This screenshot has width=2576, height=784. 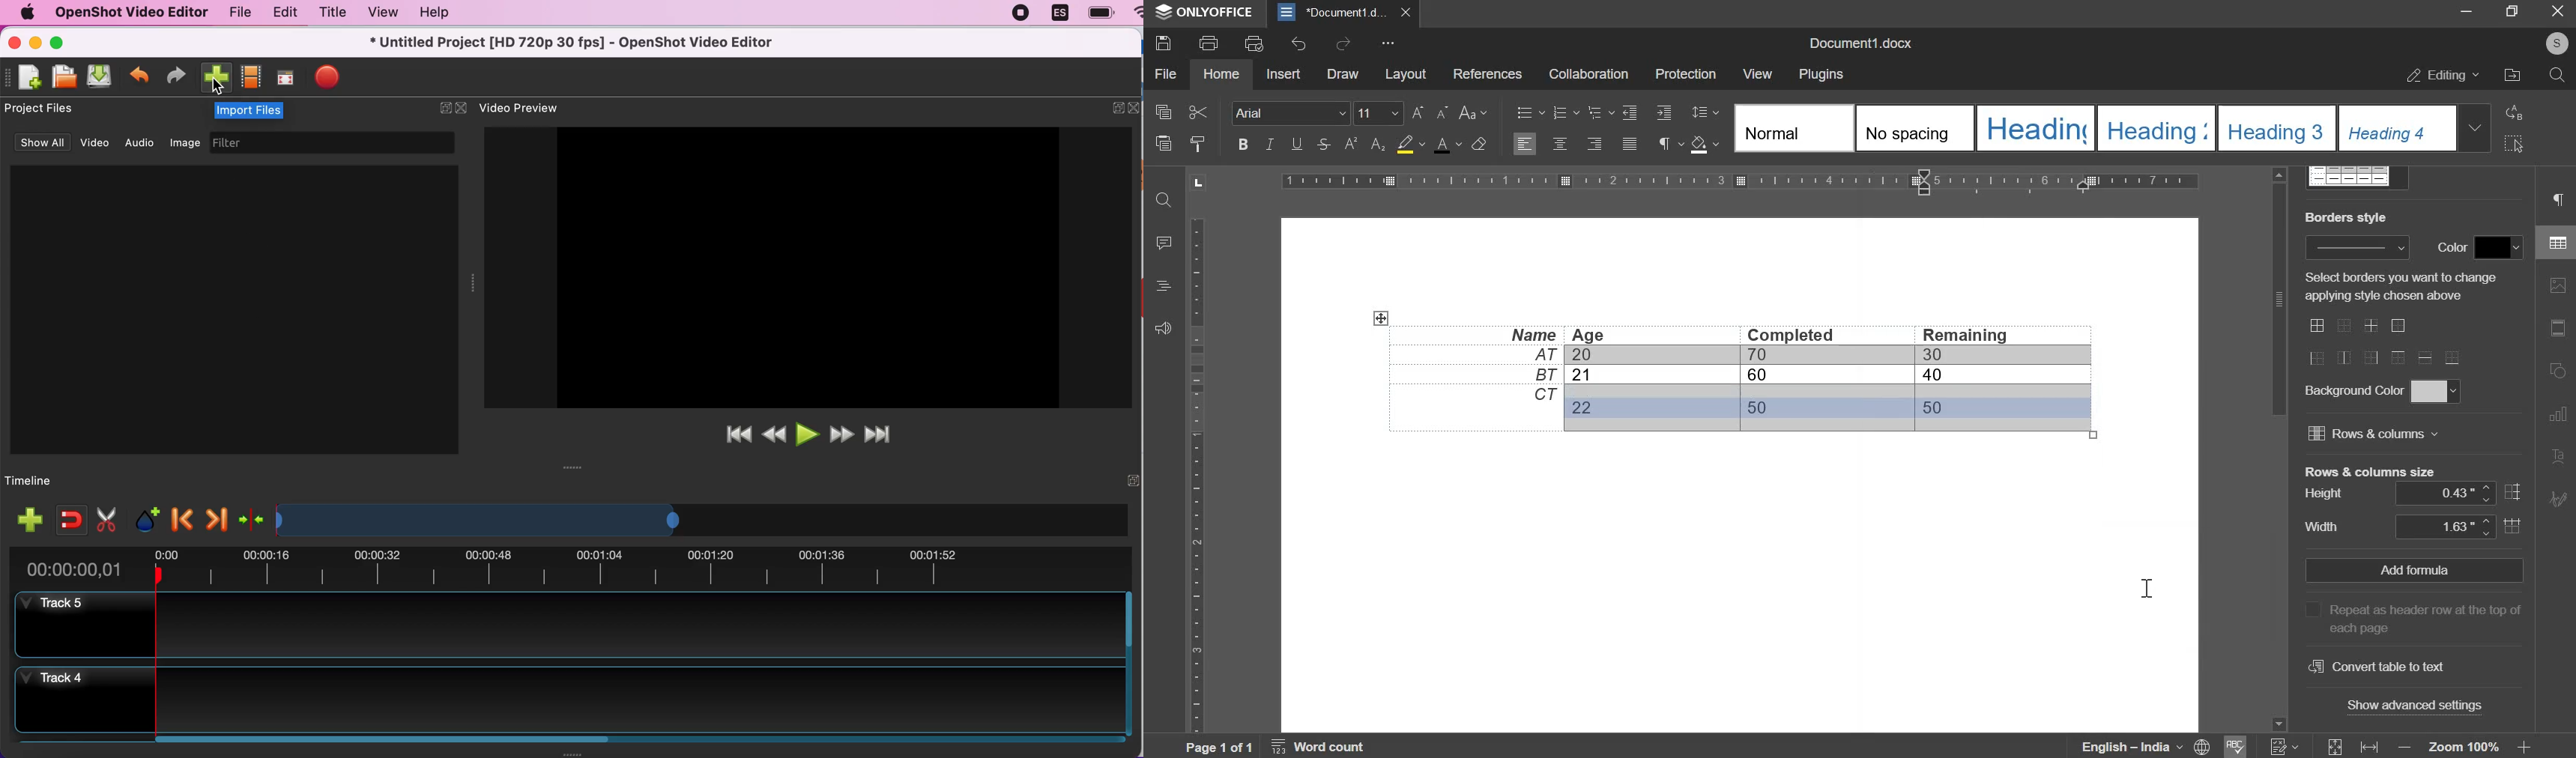 I want to click on align center, so click(x=1561, y=143).